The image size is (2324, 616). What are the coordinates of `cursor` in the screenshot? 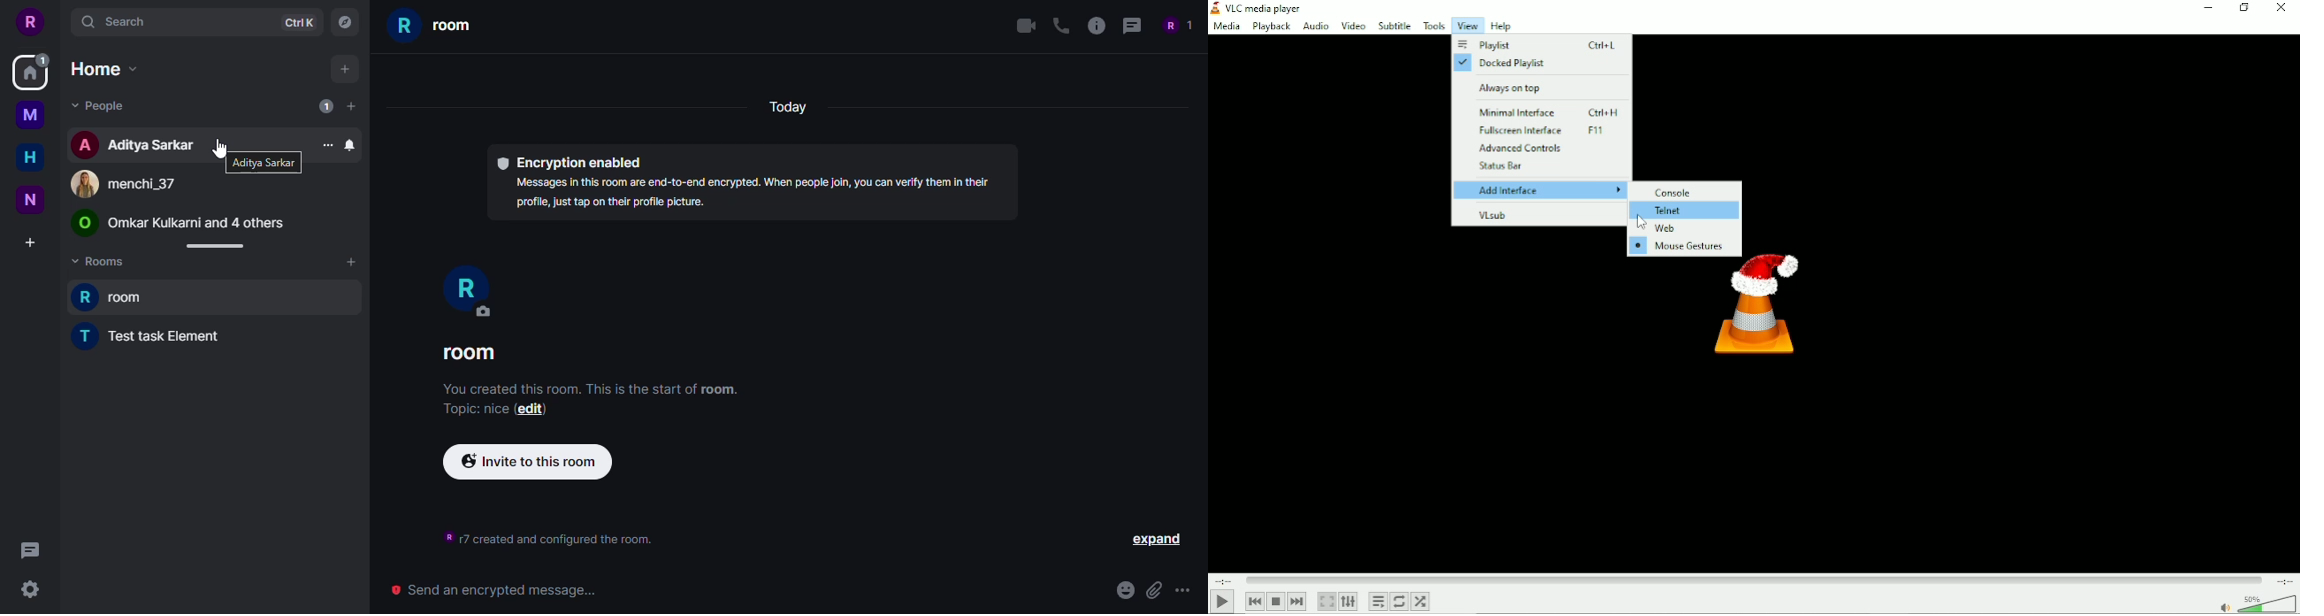 It's located at (217, 147).